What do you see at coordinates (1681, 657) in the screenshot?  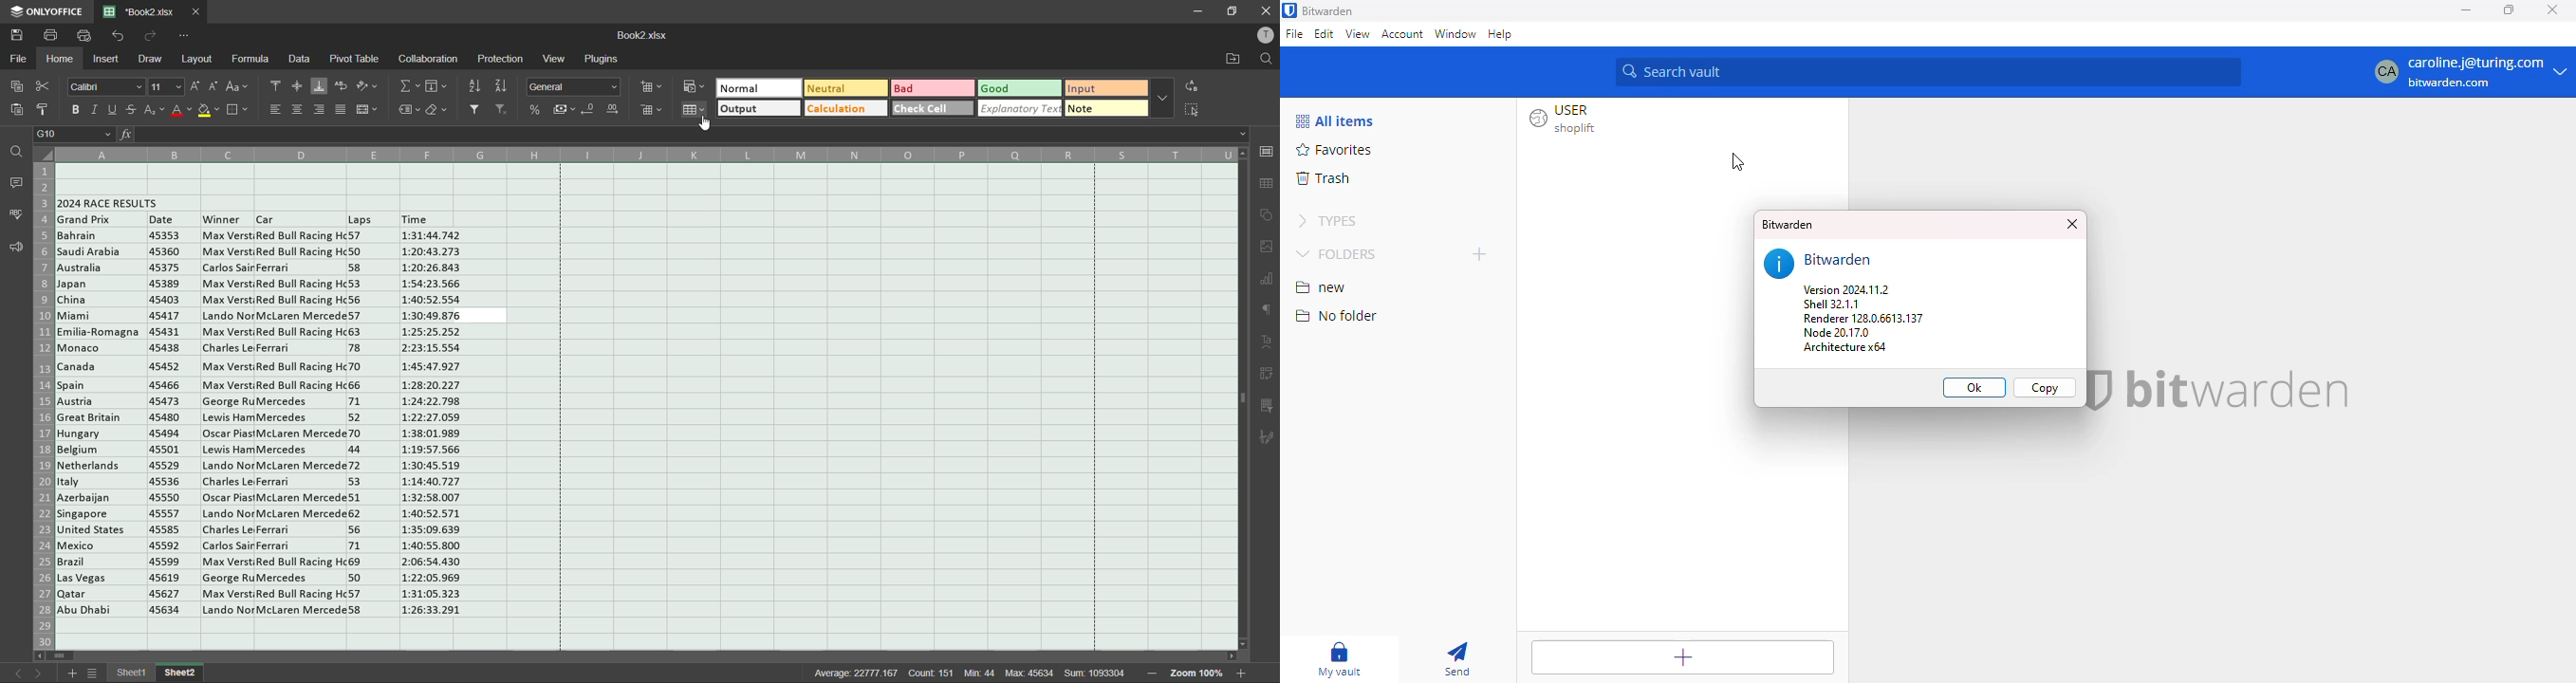 I see `add item` at bounding box center [1681, 657].